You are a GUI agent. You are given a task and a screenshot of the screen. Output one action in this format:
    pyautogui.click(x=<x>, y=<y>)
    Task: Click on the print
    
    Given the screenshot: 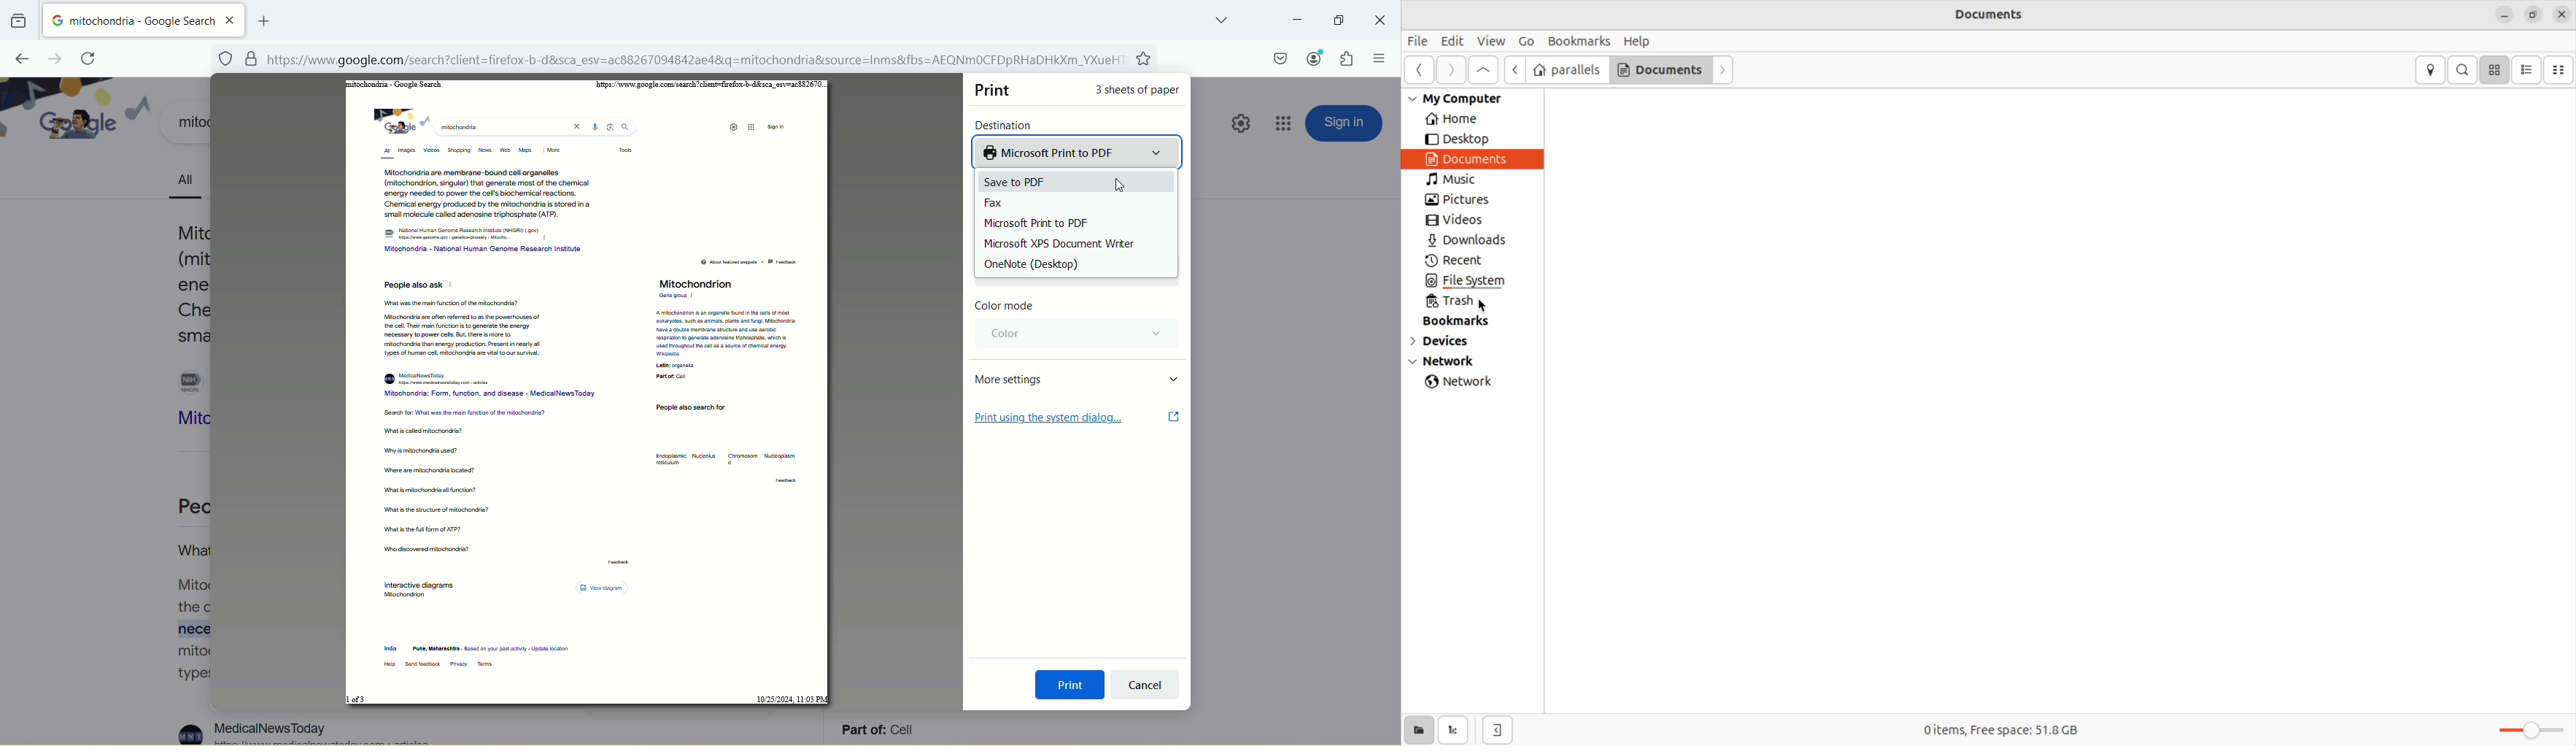 What is the action you would take?
    pyautogui.click(x=1070, y=685)
    